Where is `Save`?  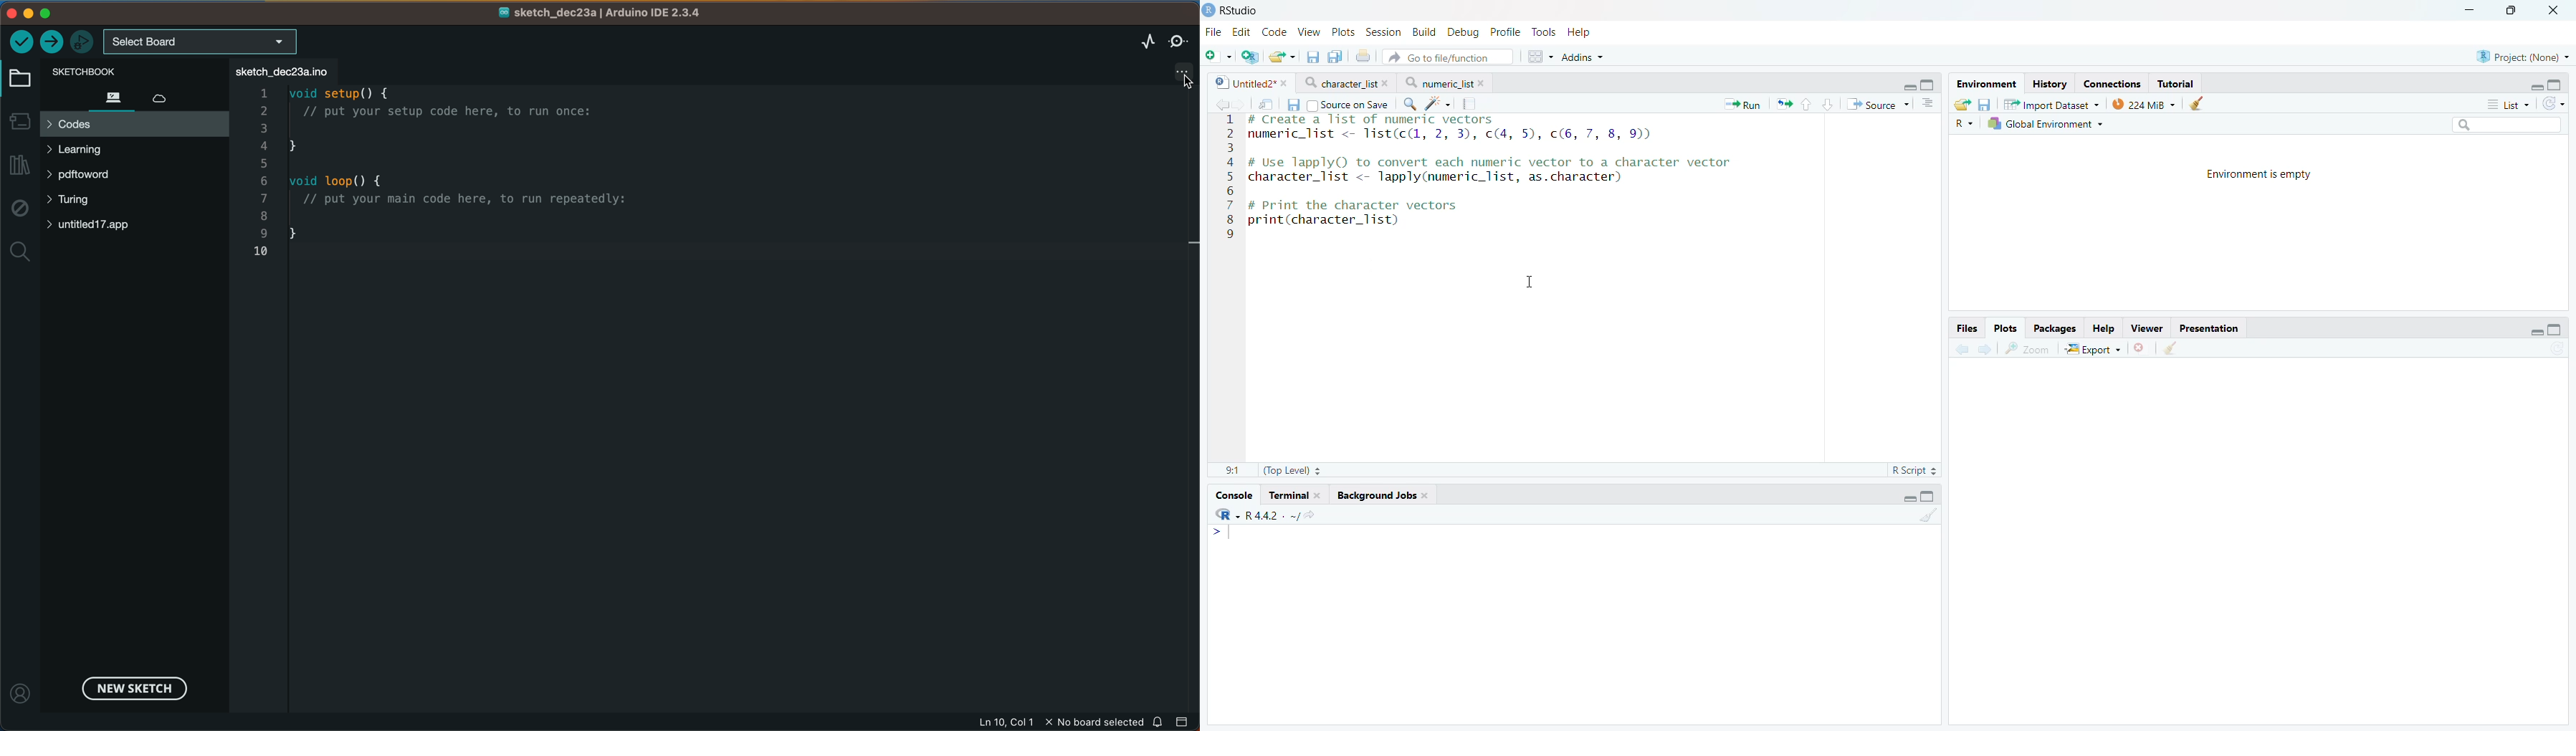 Save is located at coordinates (1292, 105).